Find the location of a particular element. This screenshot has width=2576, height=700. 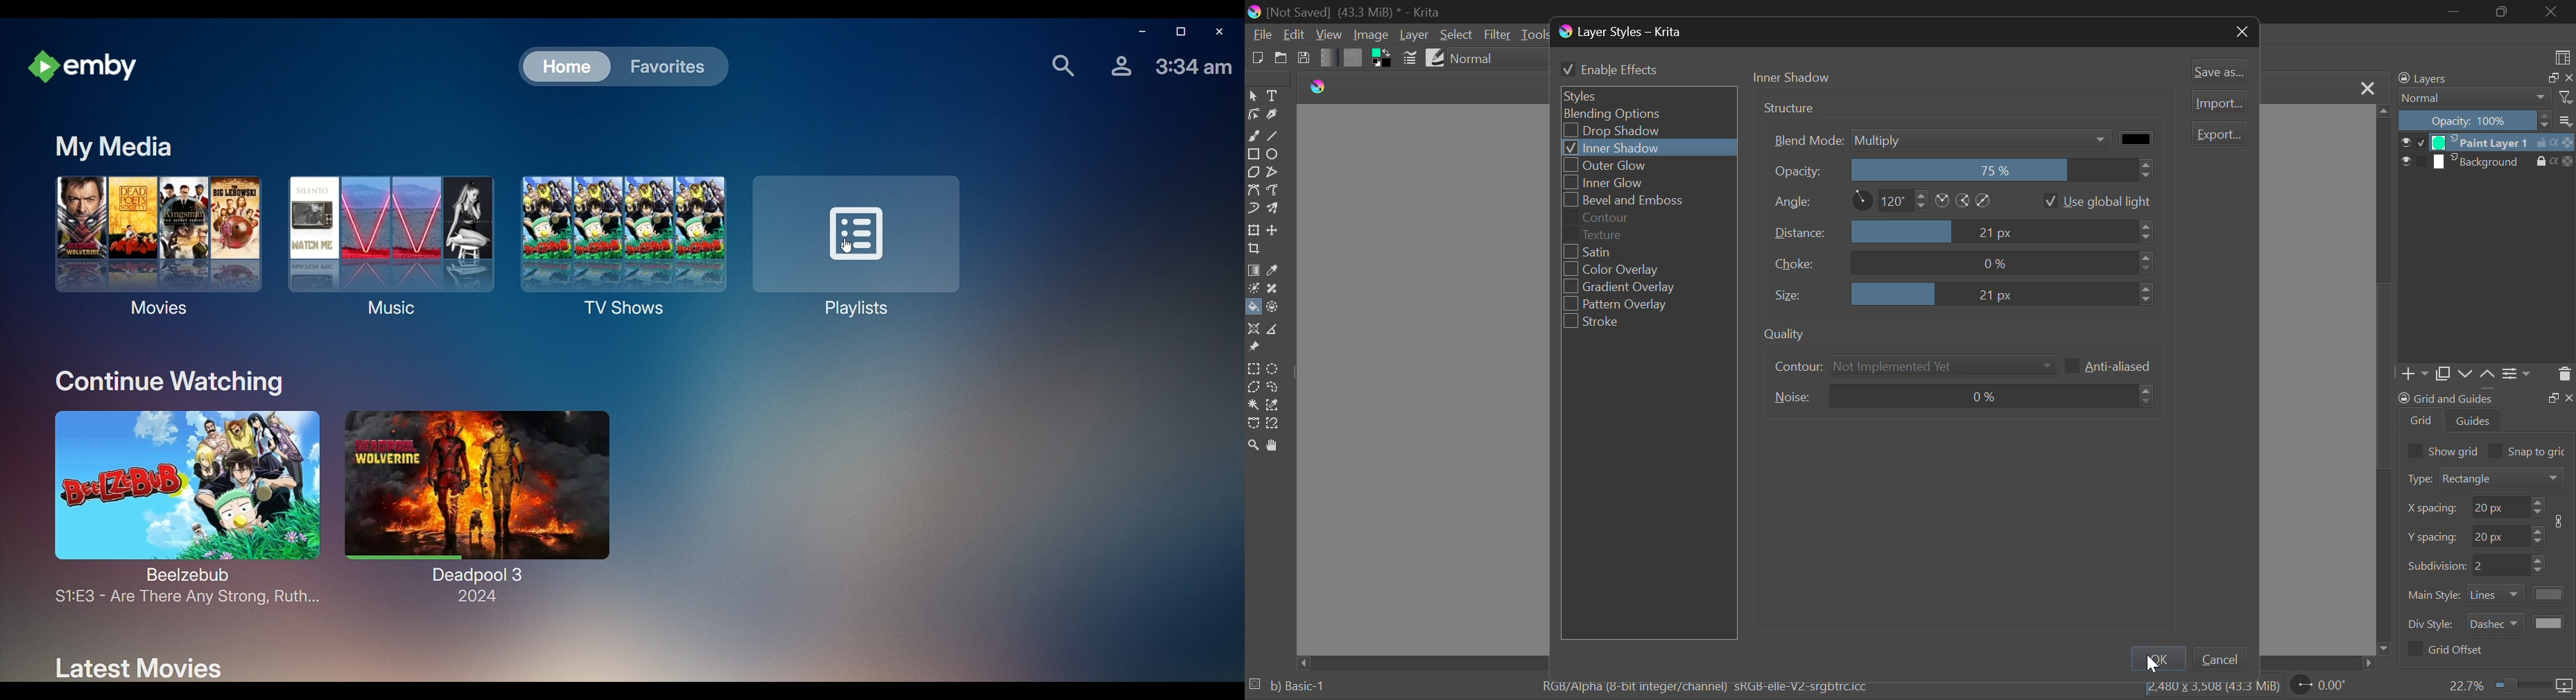

Blending Options is located at coordinates (1645, 112).